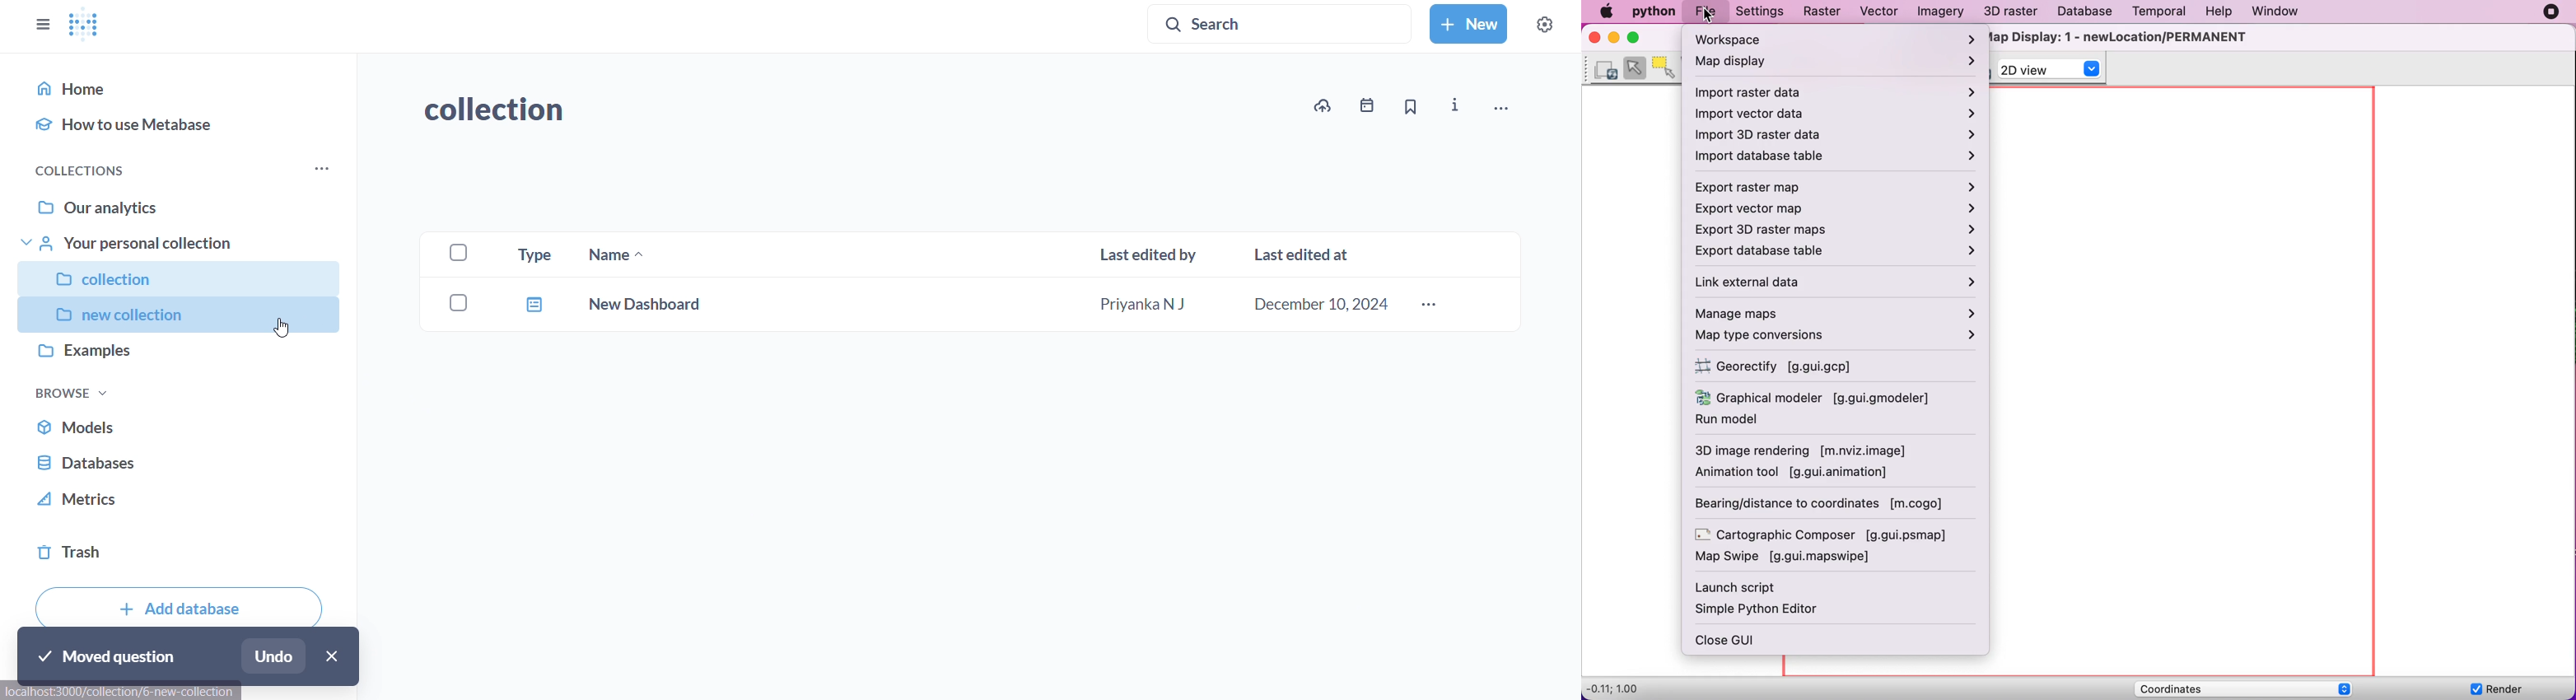  What do you see at coordinates (318, 171) in the screenshot?
I see `more` at bounding box center [318, 171].